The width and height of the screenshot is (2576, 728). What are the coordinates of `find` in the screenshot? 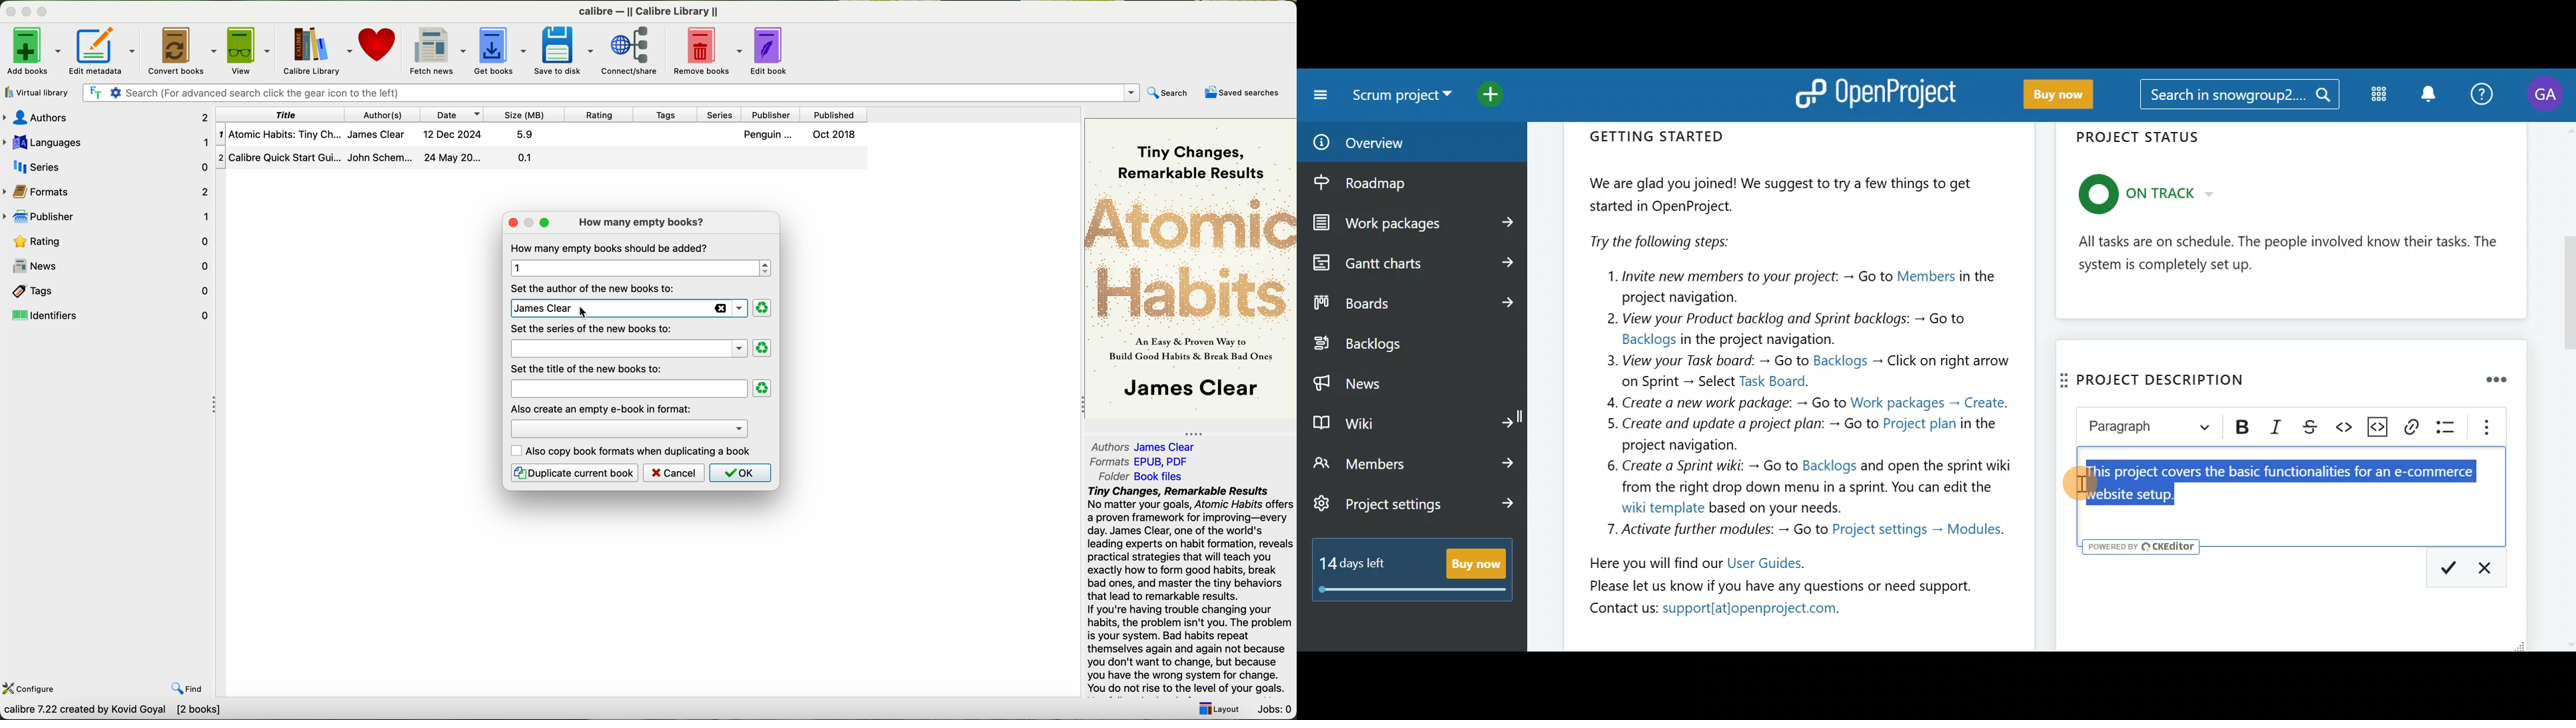 It's located at (188, 689).